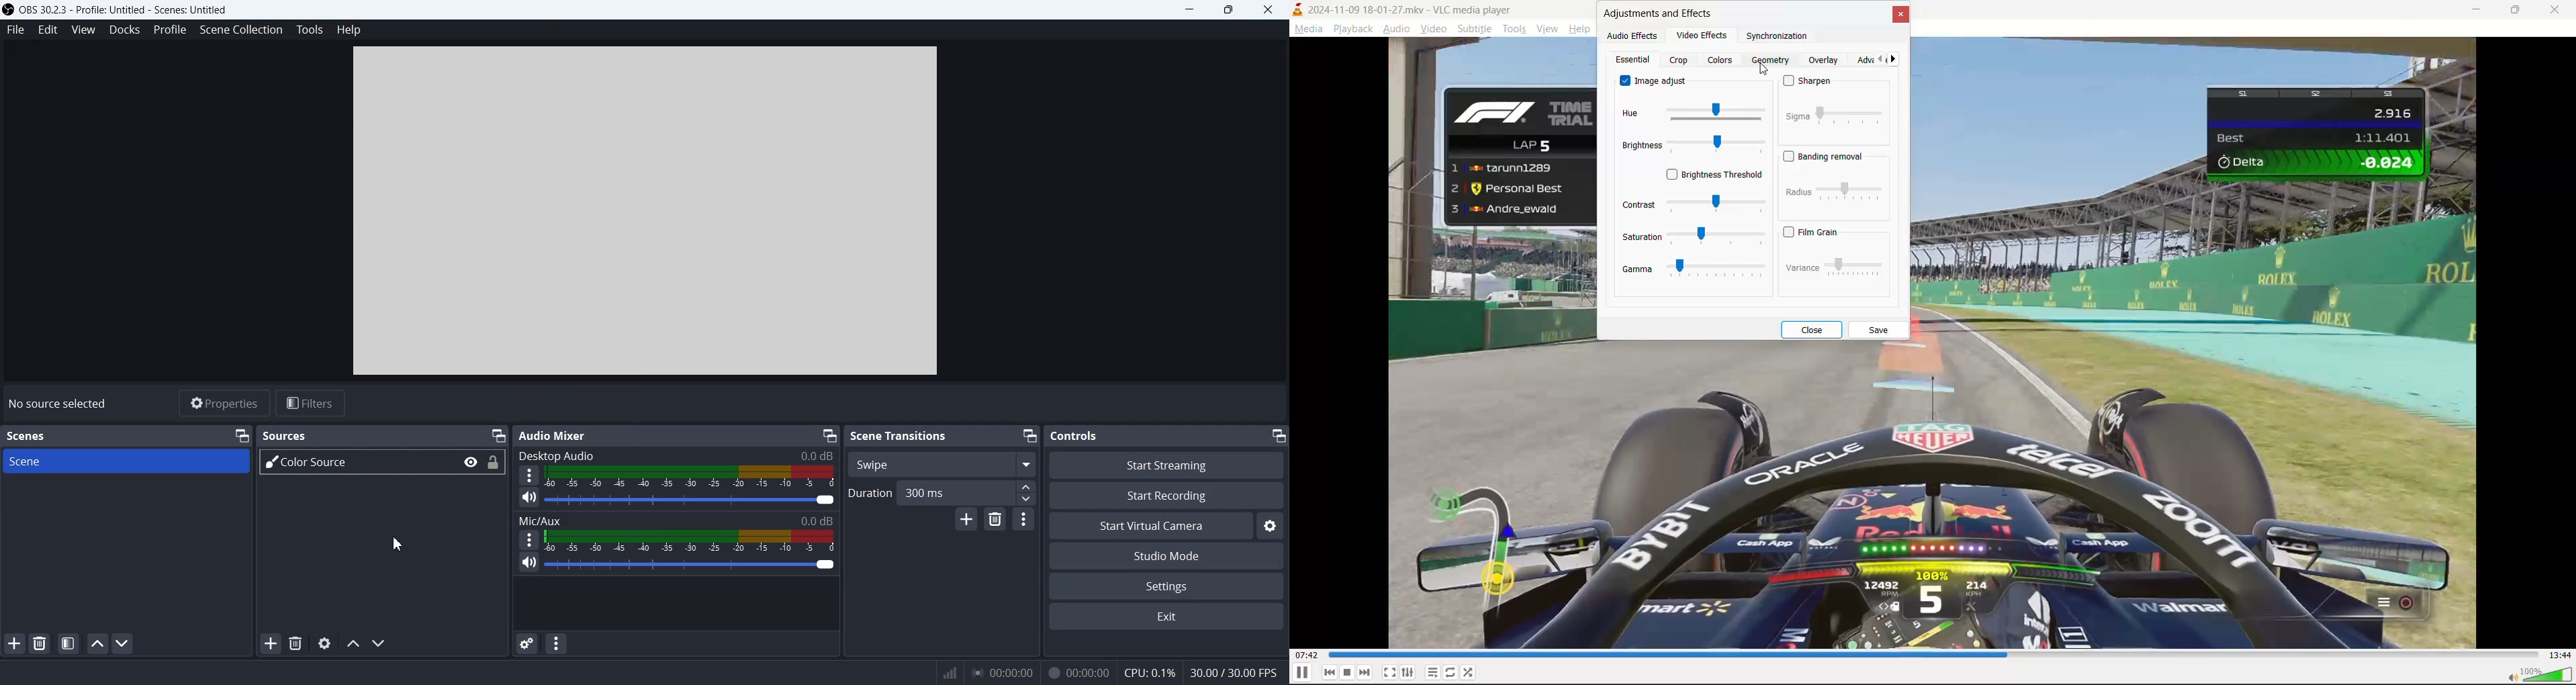 This screenshot has width=2576, height=700. I want to click on Remove Source, so click(295, 643).